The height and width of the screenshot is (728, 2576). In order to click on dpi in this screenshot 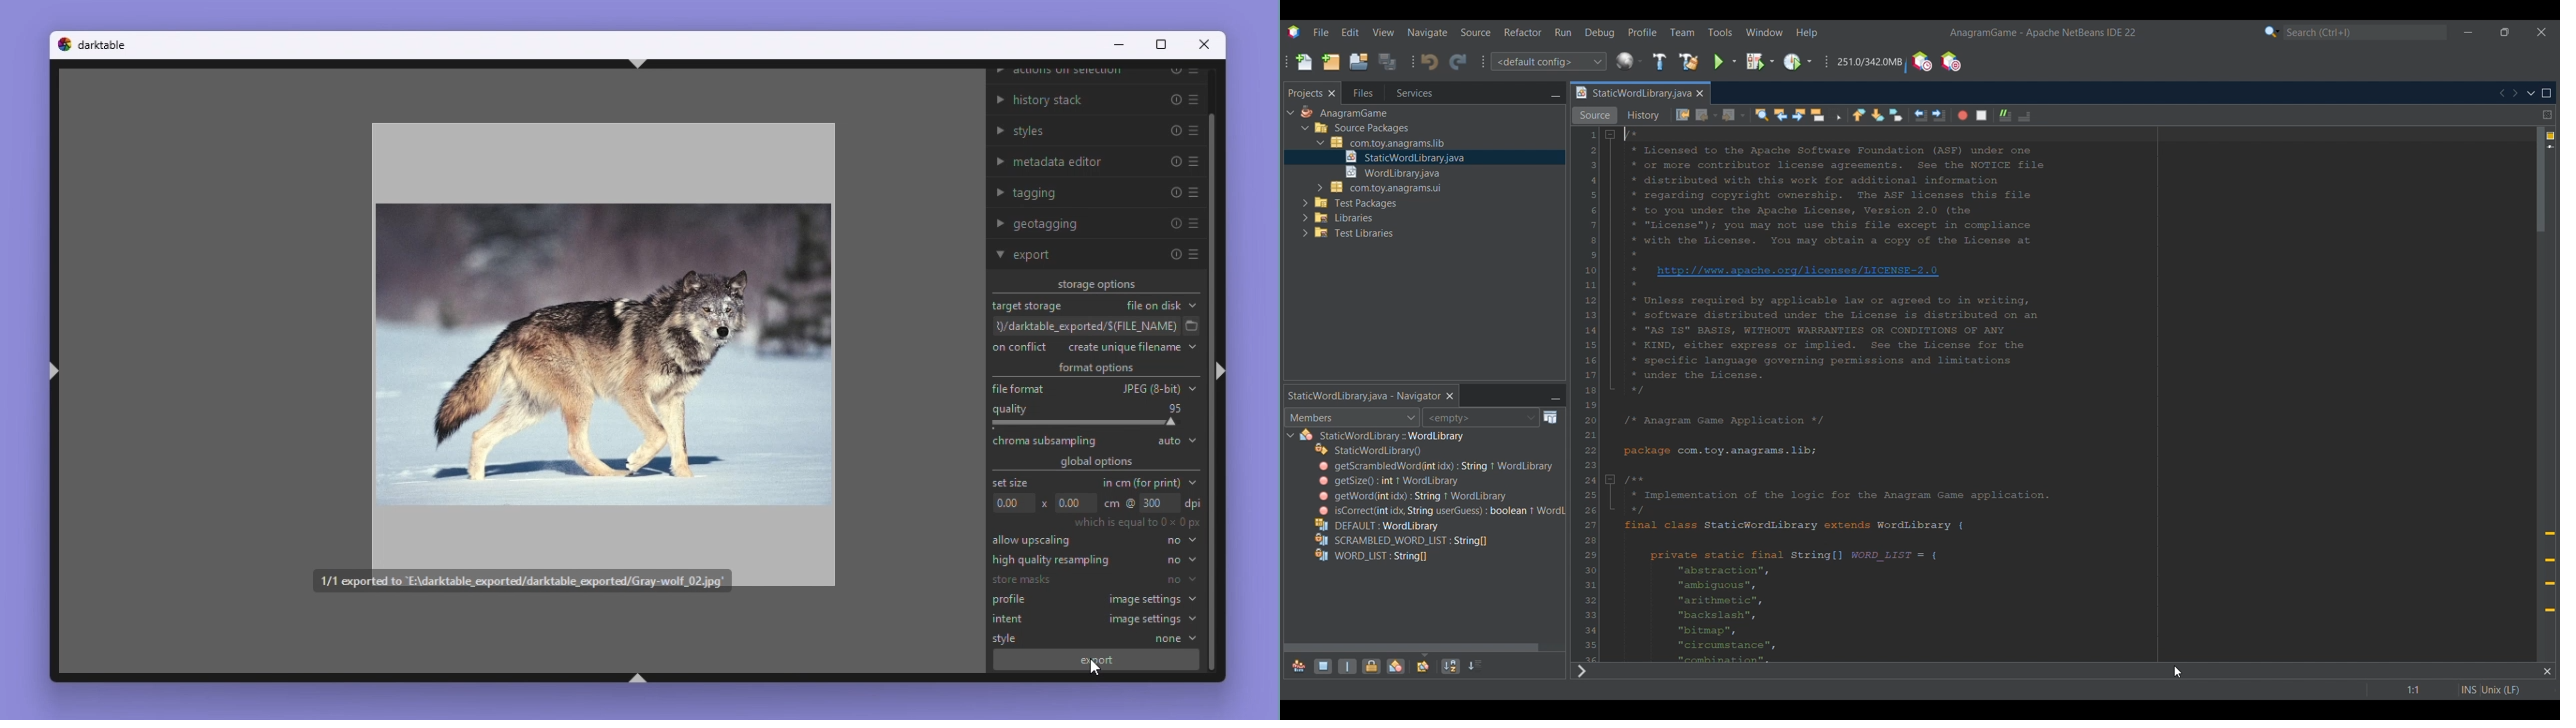, I will do `click(1193, 504)`.